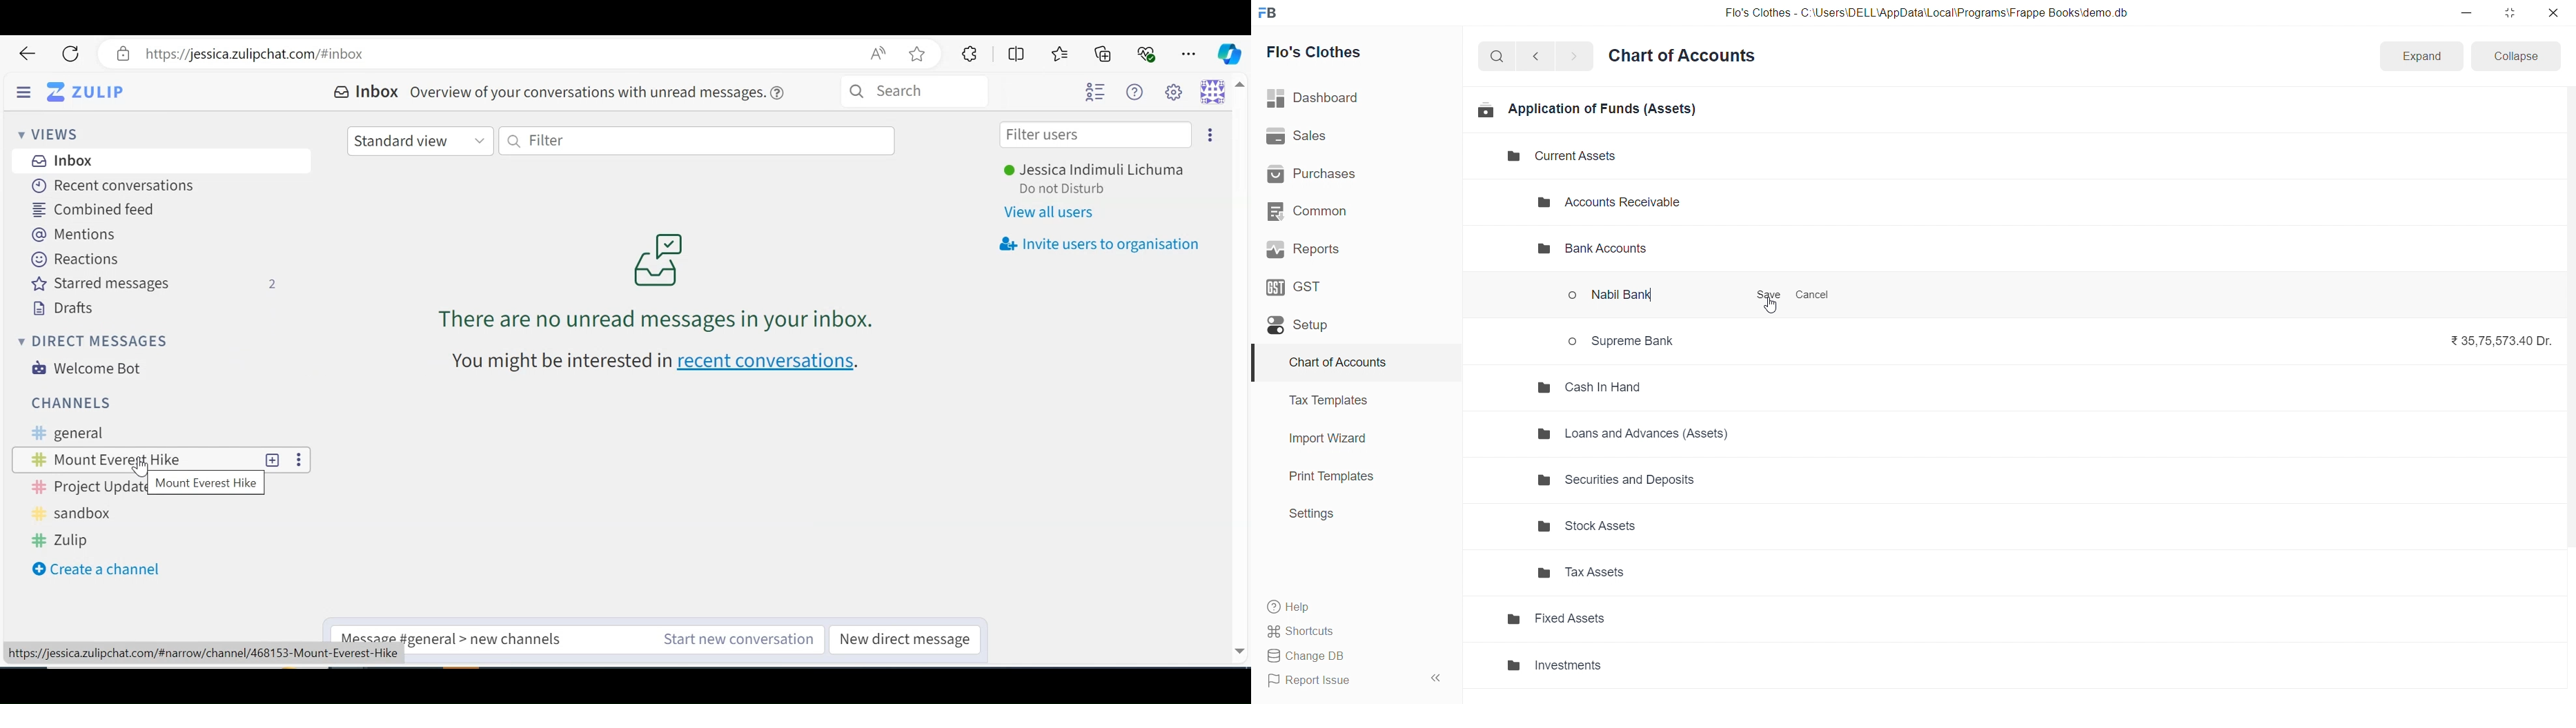 The height and width of the screenshot is (728, 2576). I want to click on Loans and Advances (Assets), so click(1642, 433).